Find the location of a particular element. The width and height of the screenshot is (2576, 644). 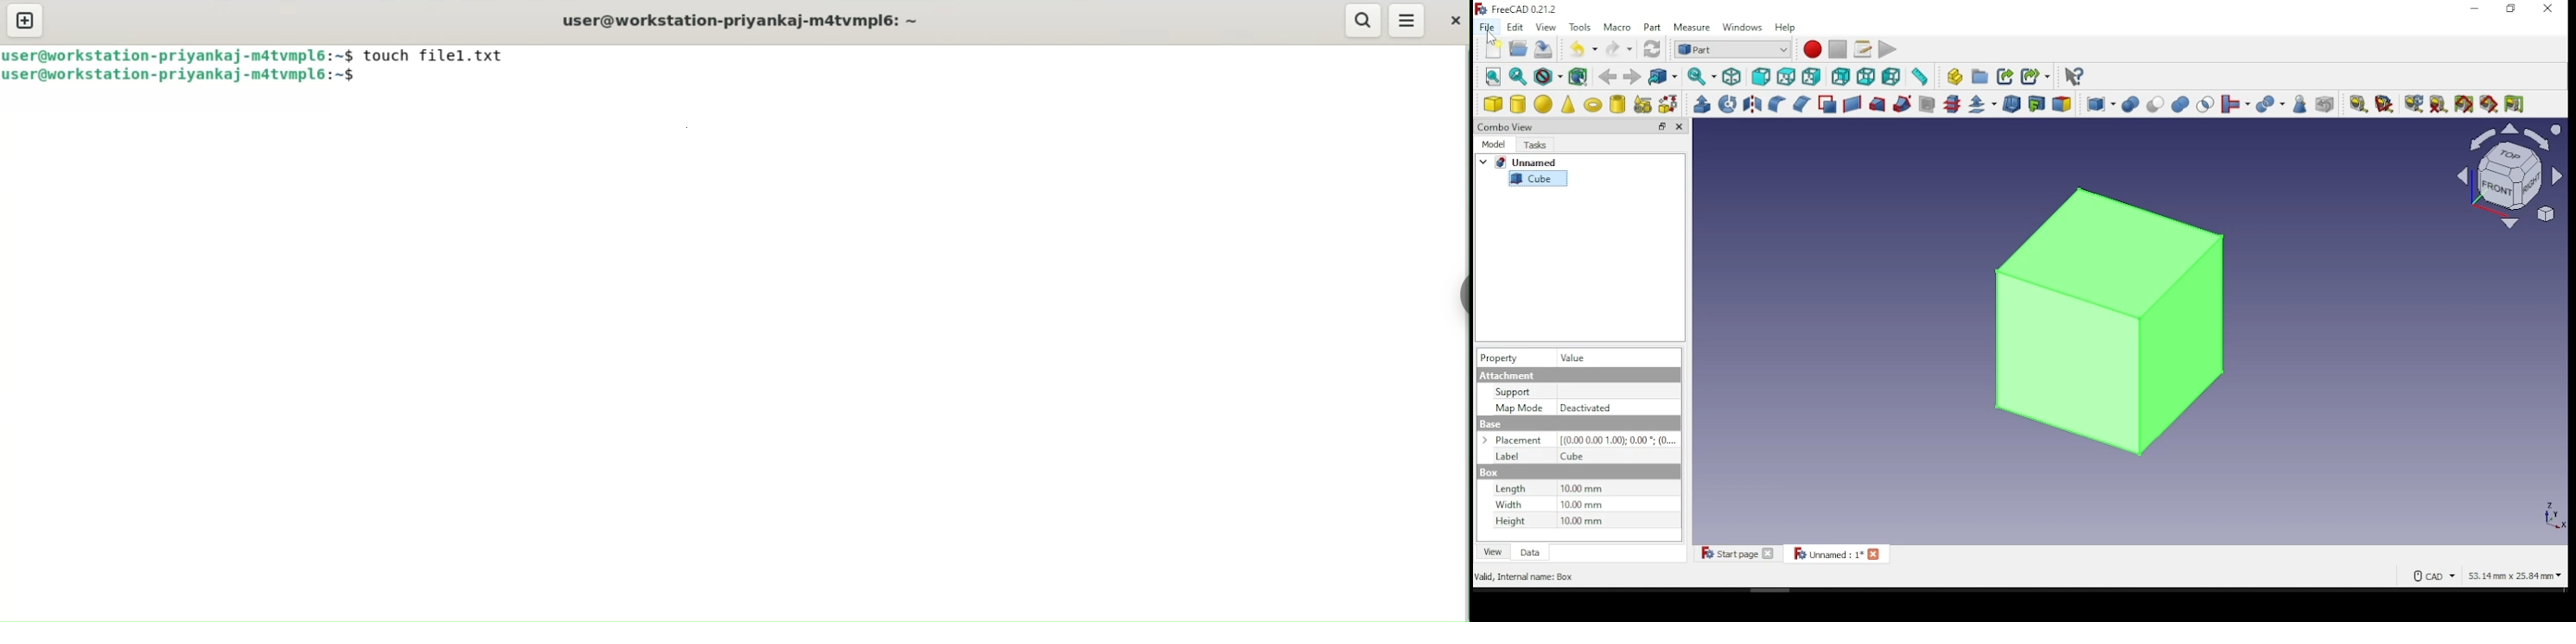

toggle 3D is located at coordinates (2490, 105).